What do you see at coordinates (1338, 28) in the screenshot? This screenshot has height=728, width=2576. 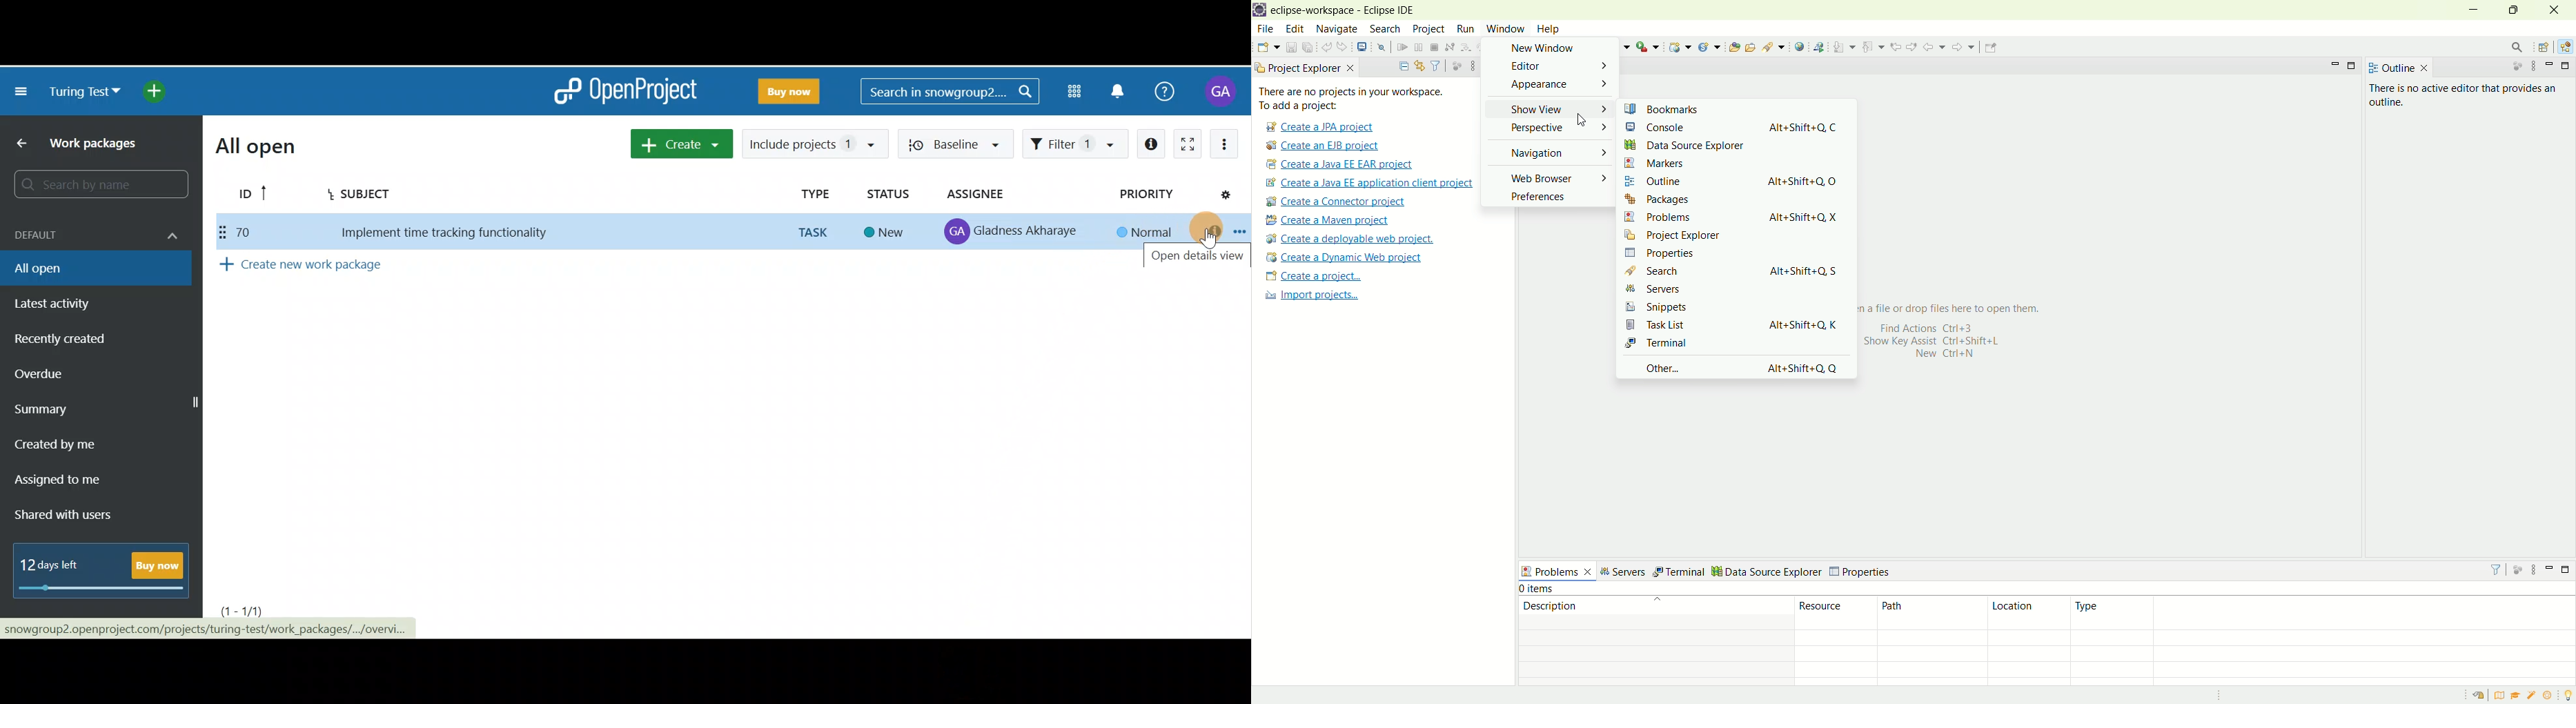 I see `navigate` at bounding box center [1338, 28].